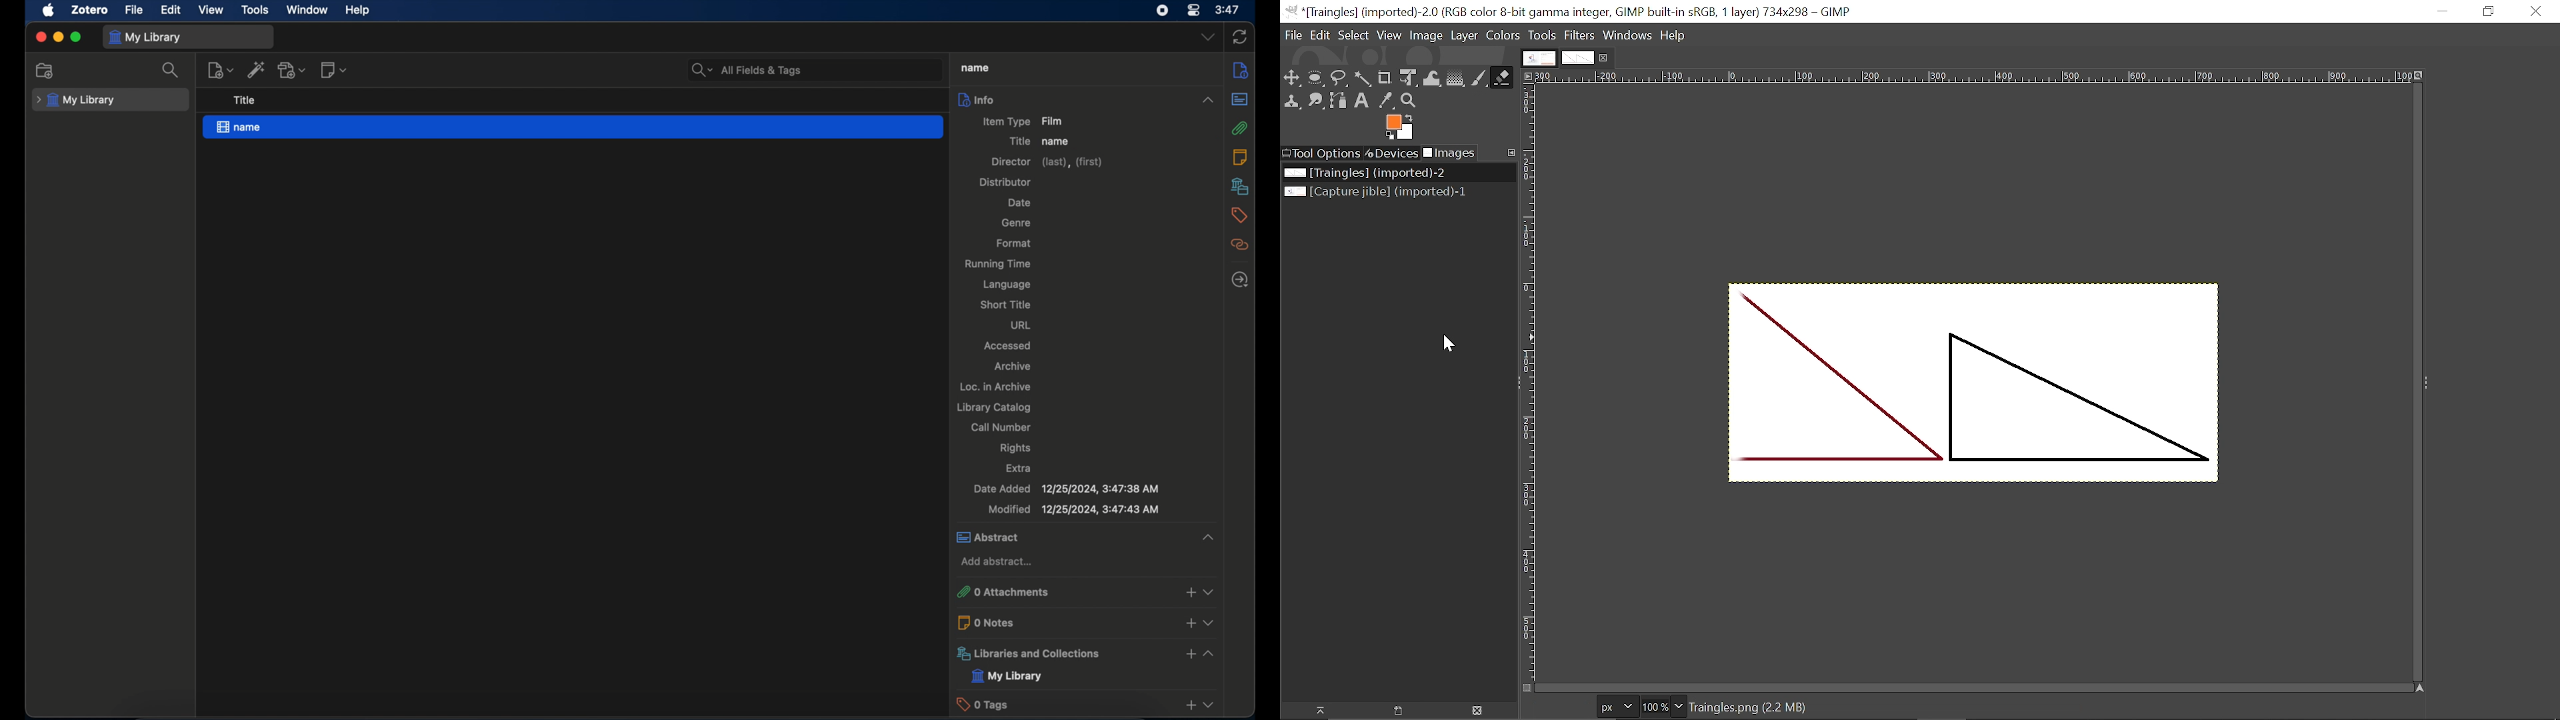 The width and height of the screenshot is (2576, 728). What do you see at coordinates (2537, 13) in the screenshot?
I see `CLose` at bounding box center [2537, 13].